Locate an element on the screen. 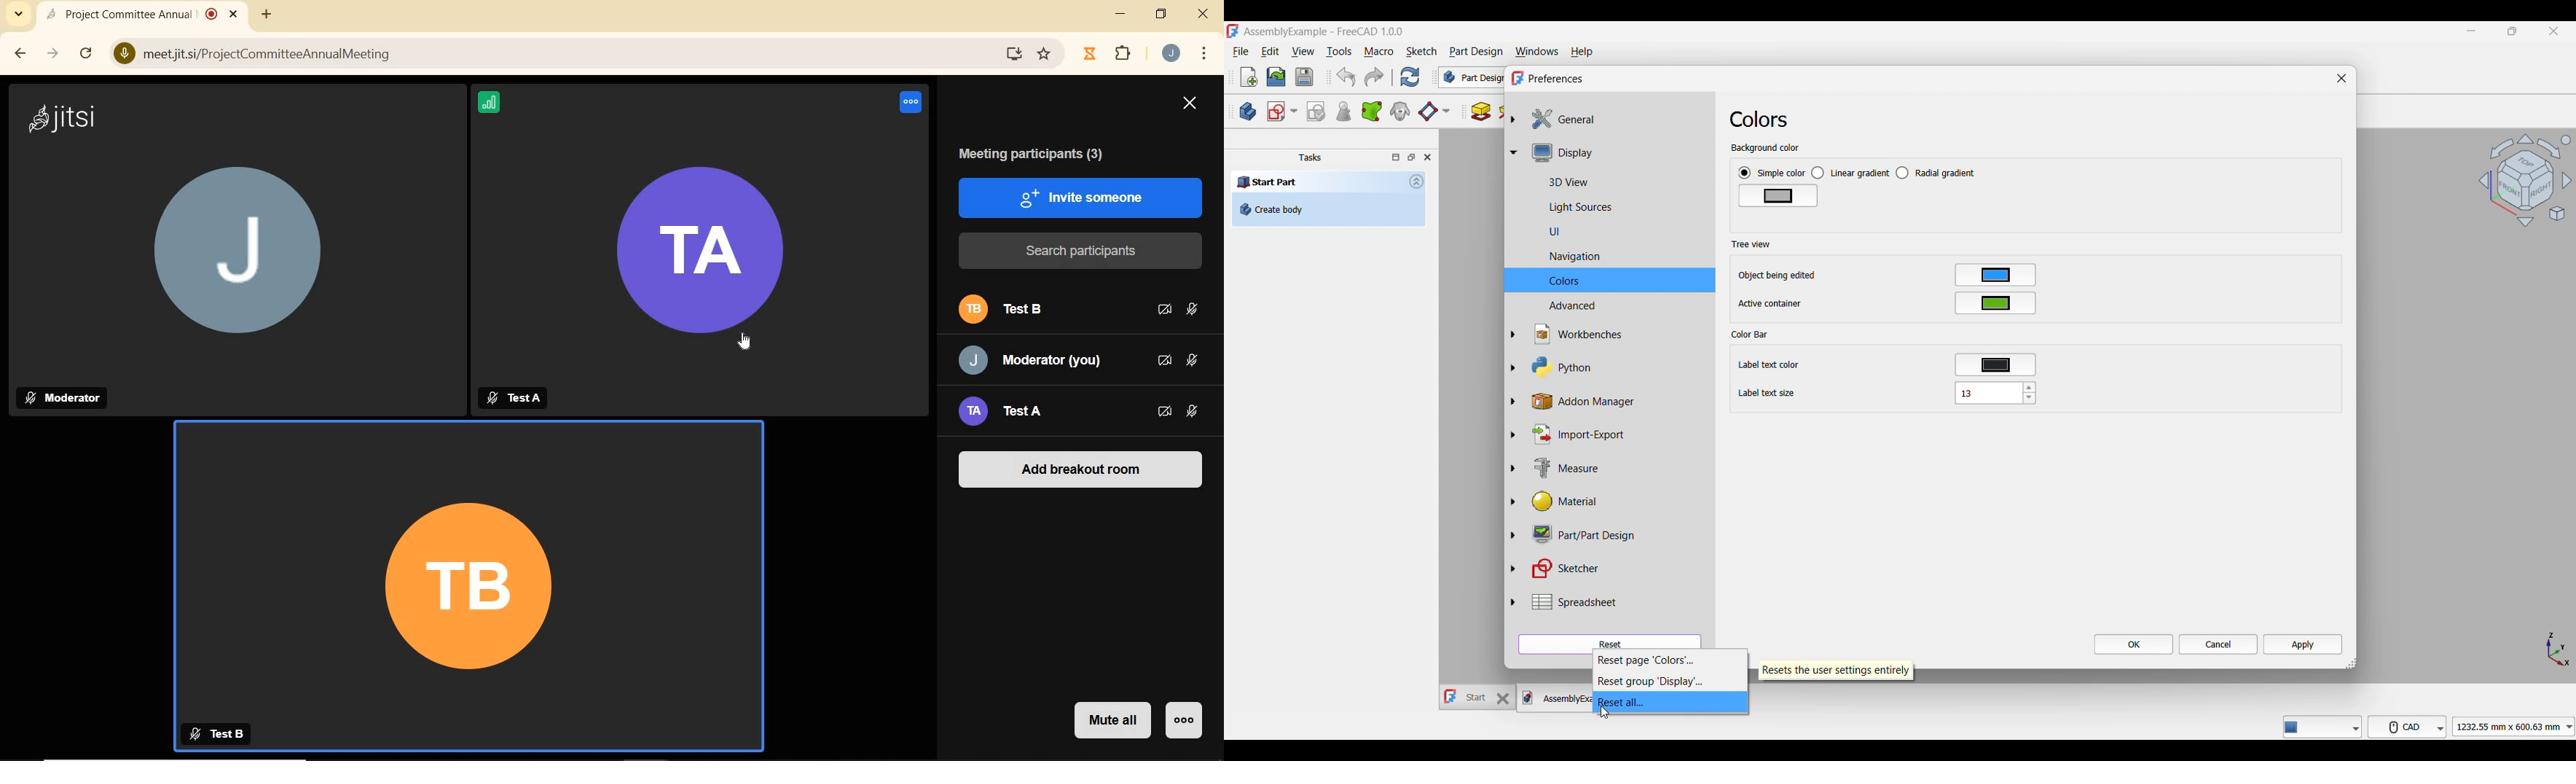 This screenshot has width=2576, height=784. Light sources is located at coordinates (1563, 206).